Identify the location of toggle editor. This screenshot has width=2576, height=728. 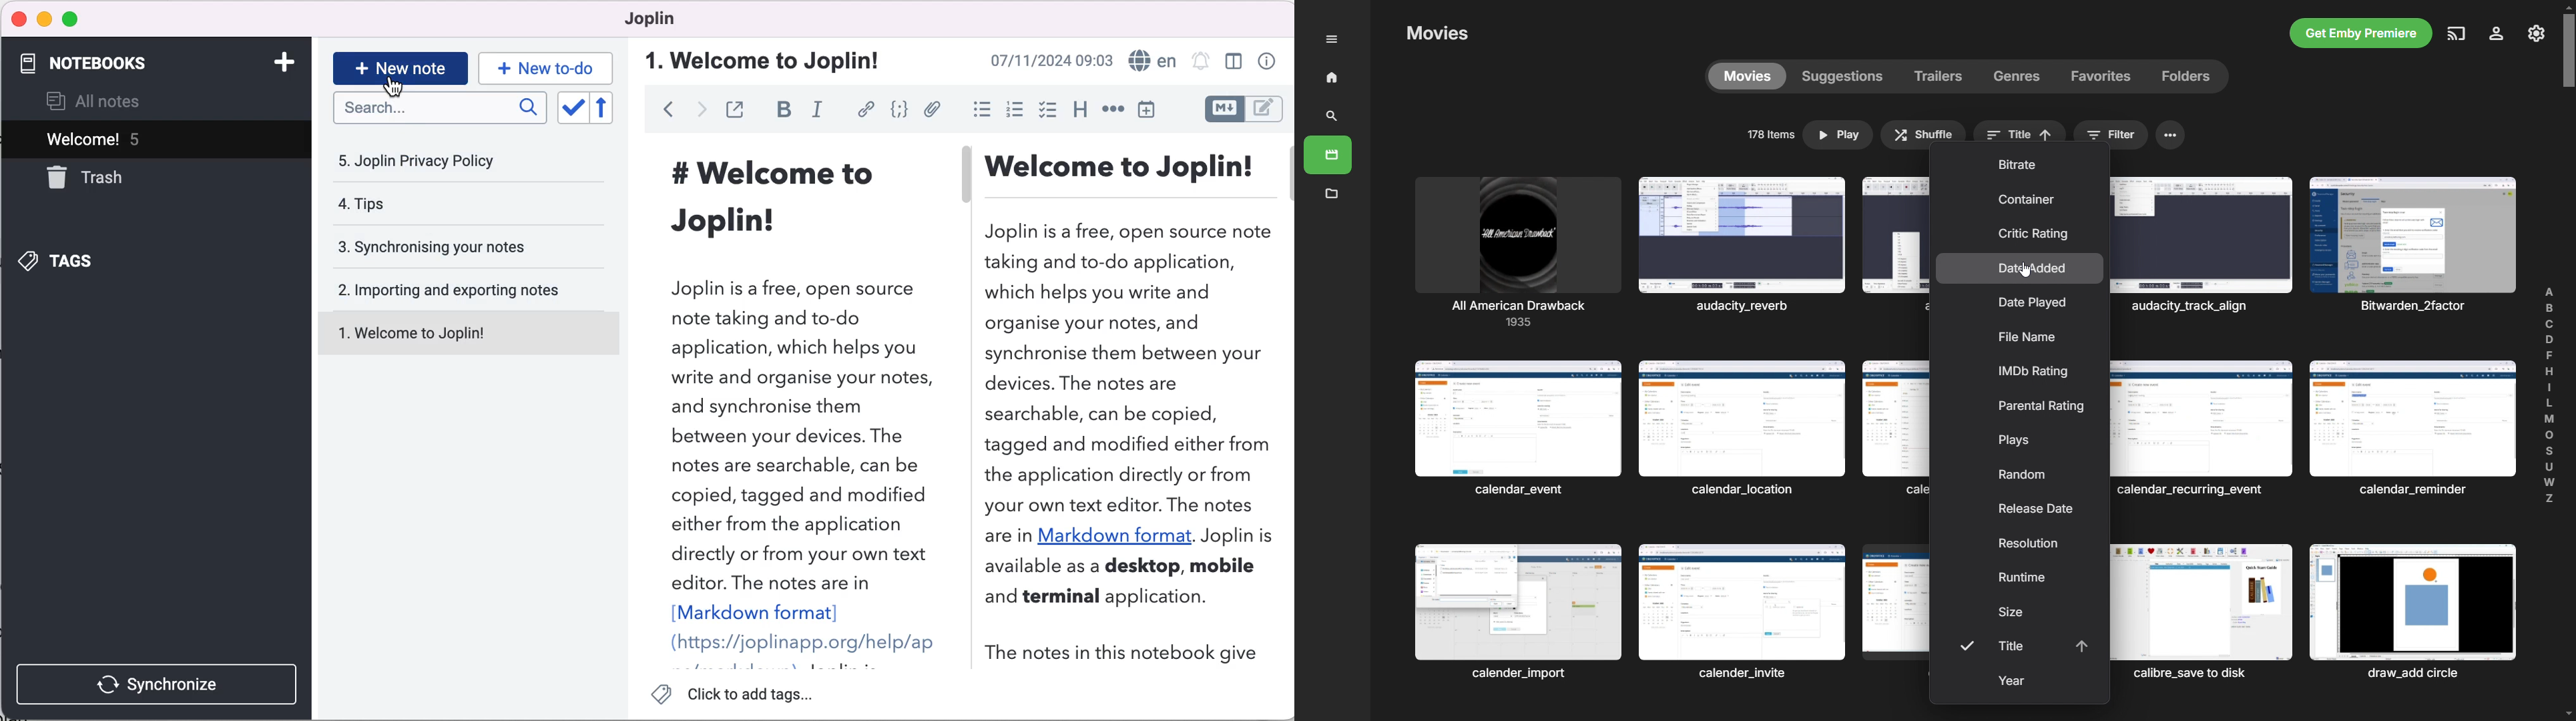
(1245, 108).